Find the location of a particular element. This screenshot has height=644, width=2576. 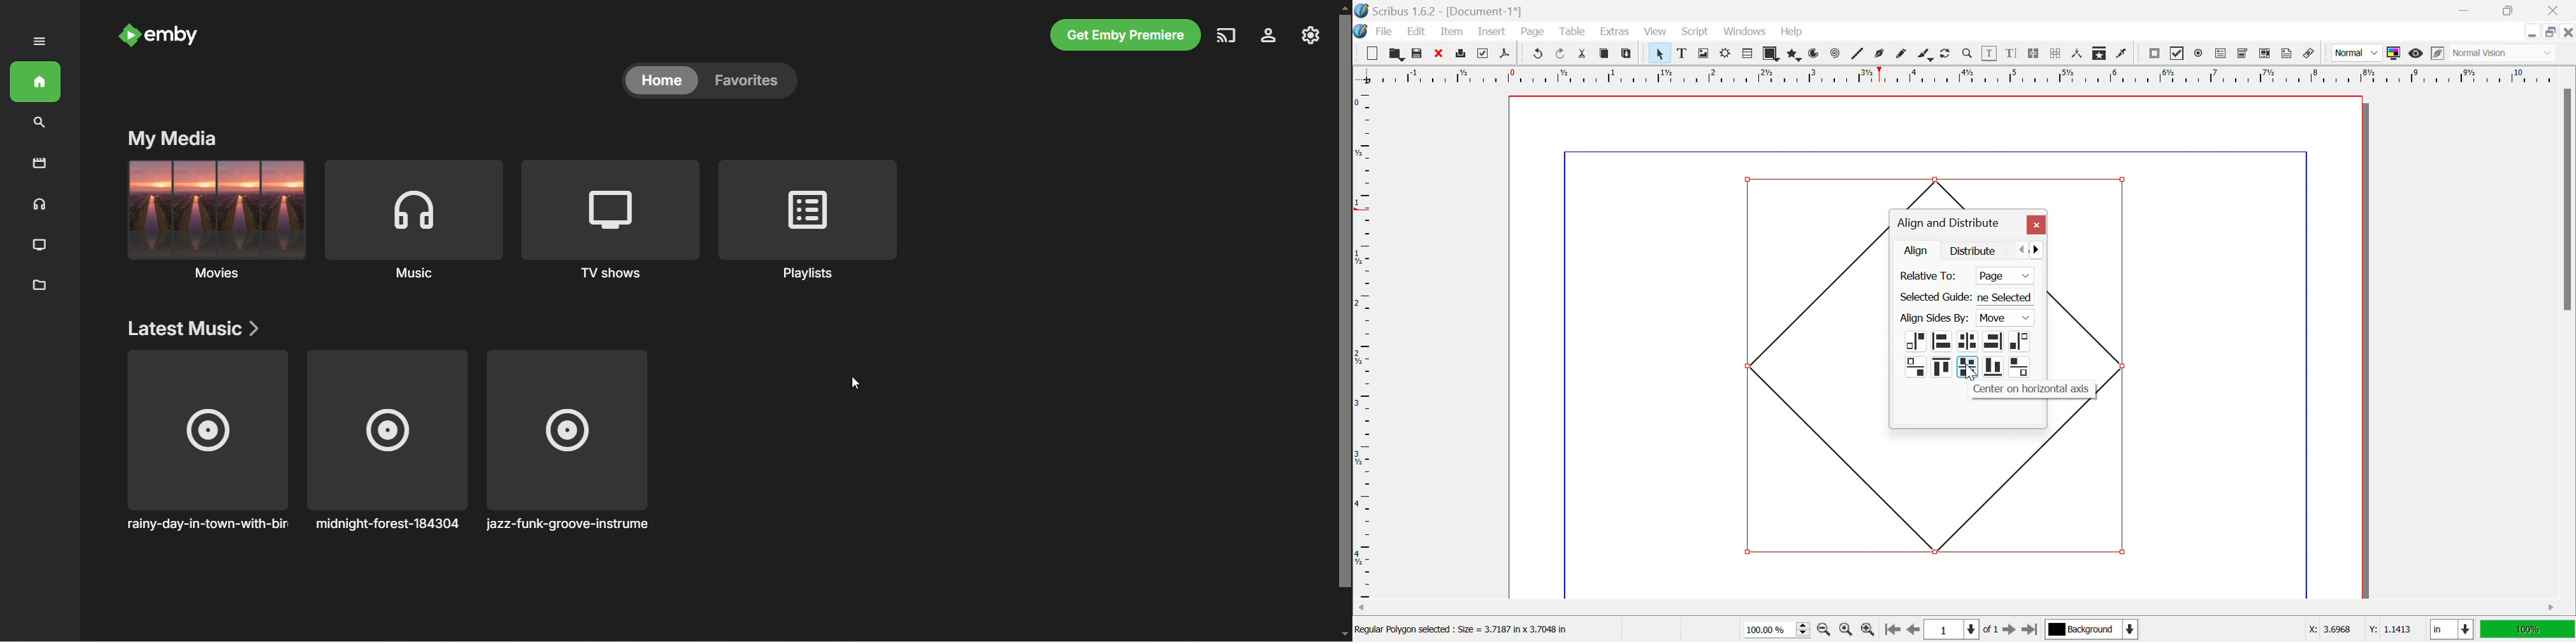

PDF radio button is located at coordinates (2201, 52).